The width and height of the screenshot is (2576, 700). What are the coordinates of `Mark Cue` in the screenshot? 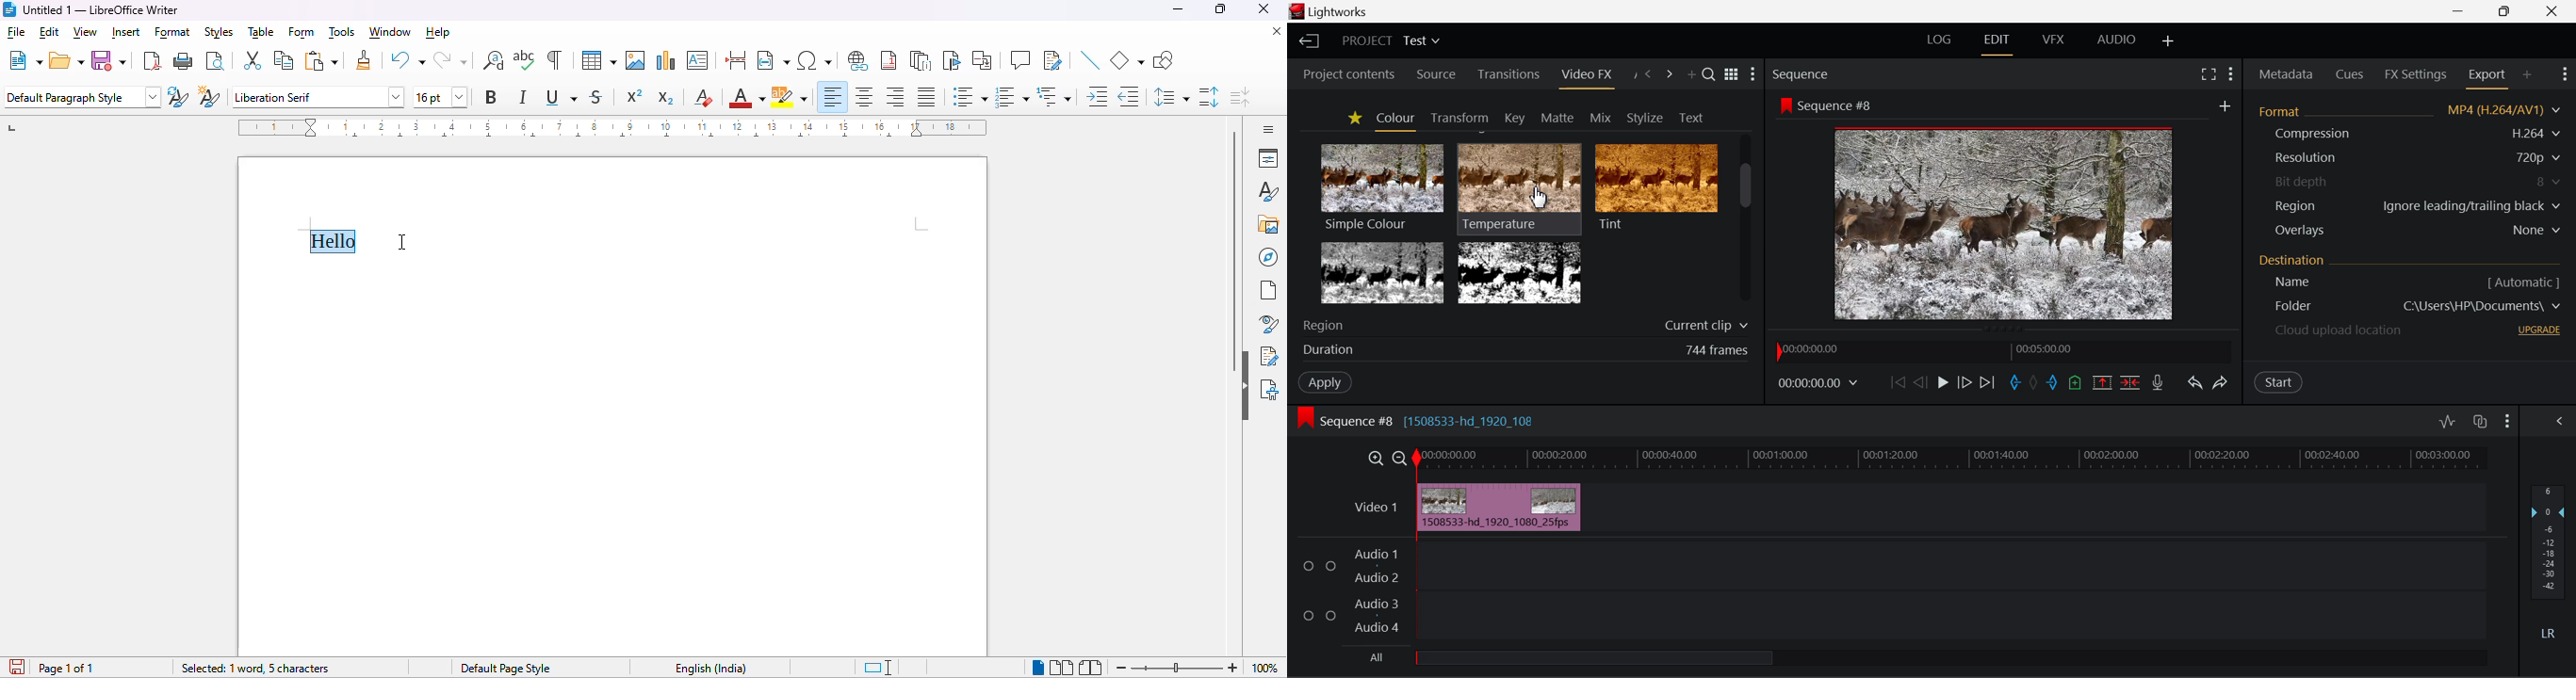 It's located at (2076, 384).